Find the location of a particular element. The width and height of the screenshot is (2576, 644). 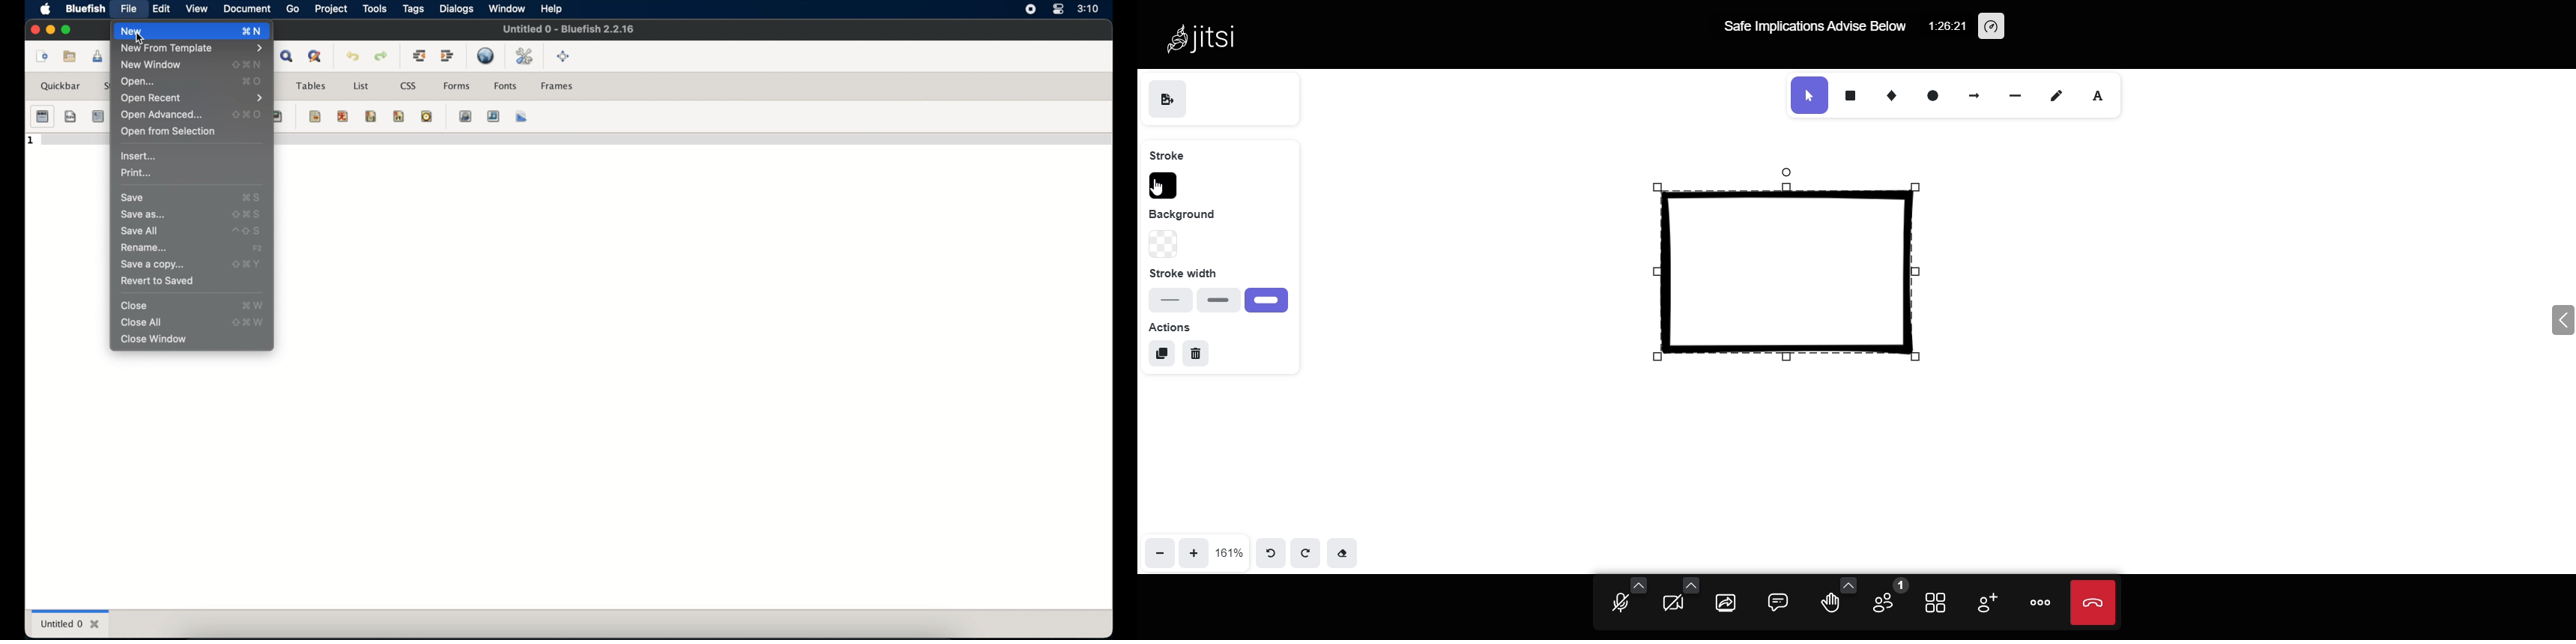

nav is located at coordinates (71, 116).